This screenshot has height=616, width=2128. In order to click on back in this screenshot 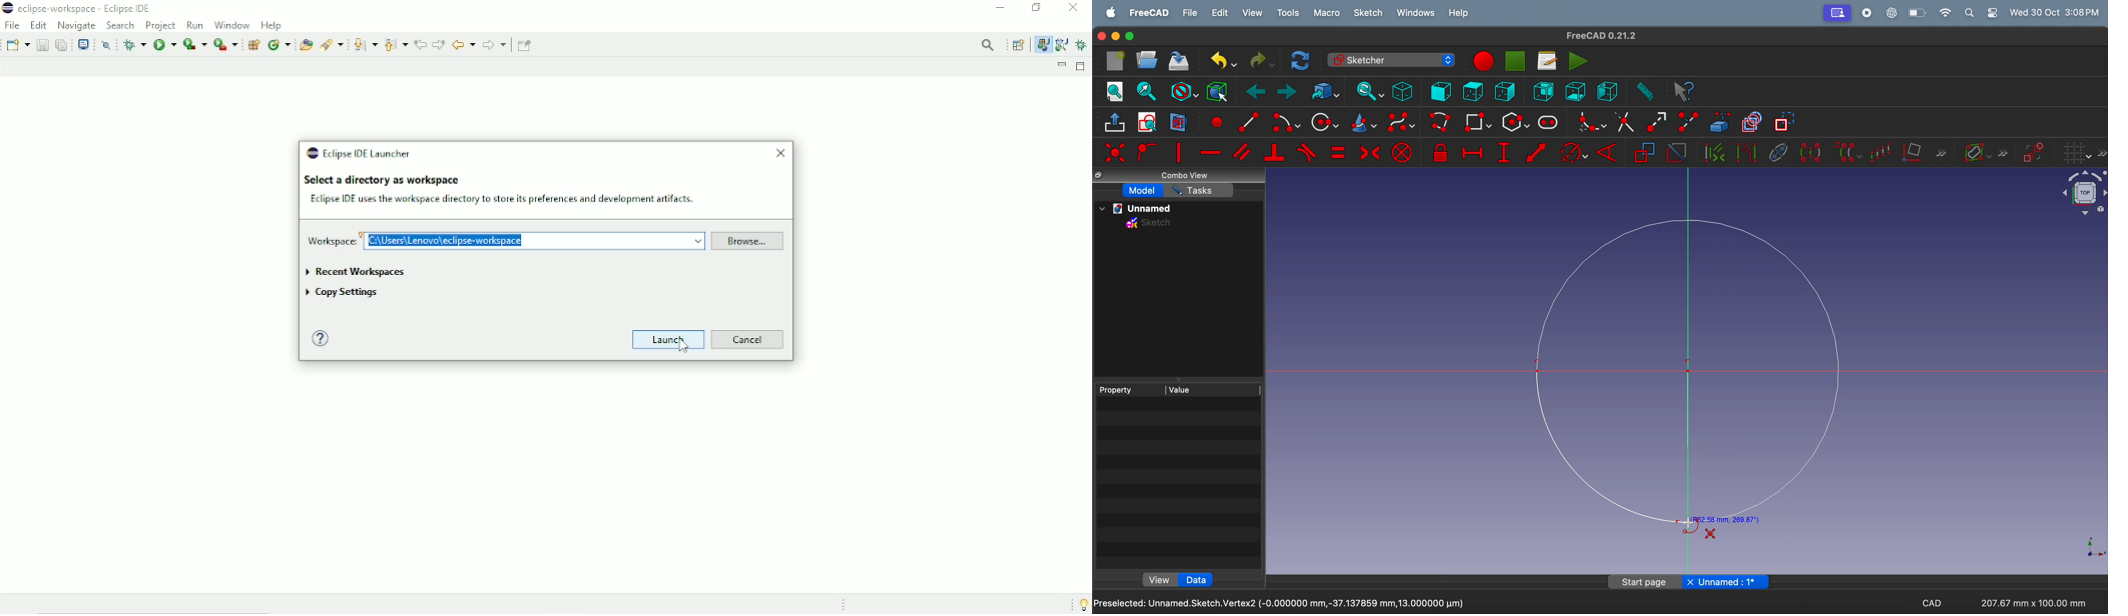, I will do `click(1257, 92)`.